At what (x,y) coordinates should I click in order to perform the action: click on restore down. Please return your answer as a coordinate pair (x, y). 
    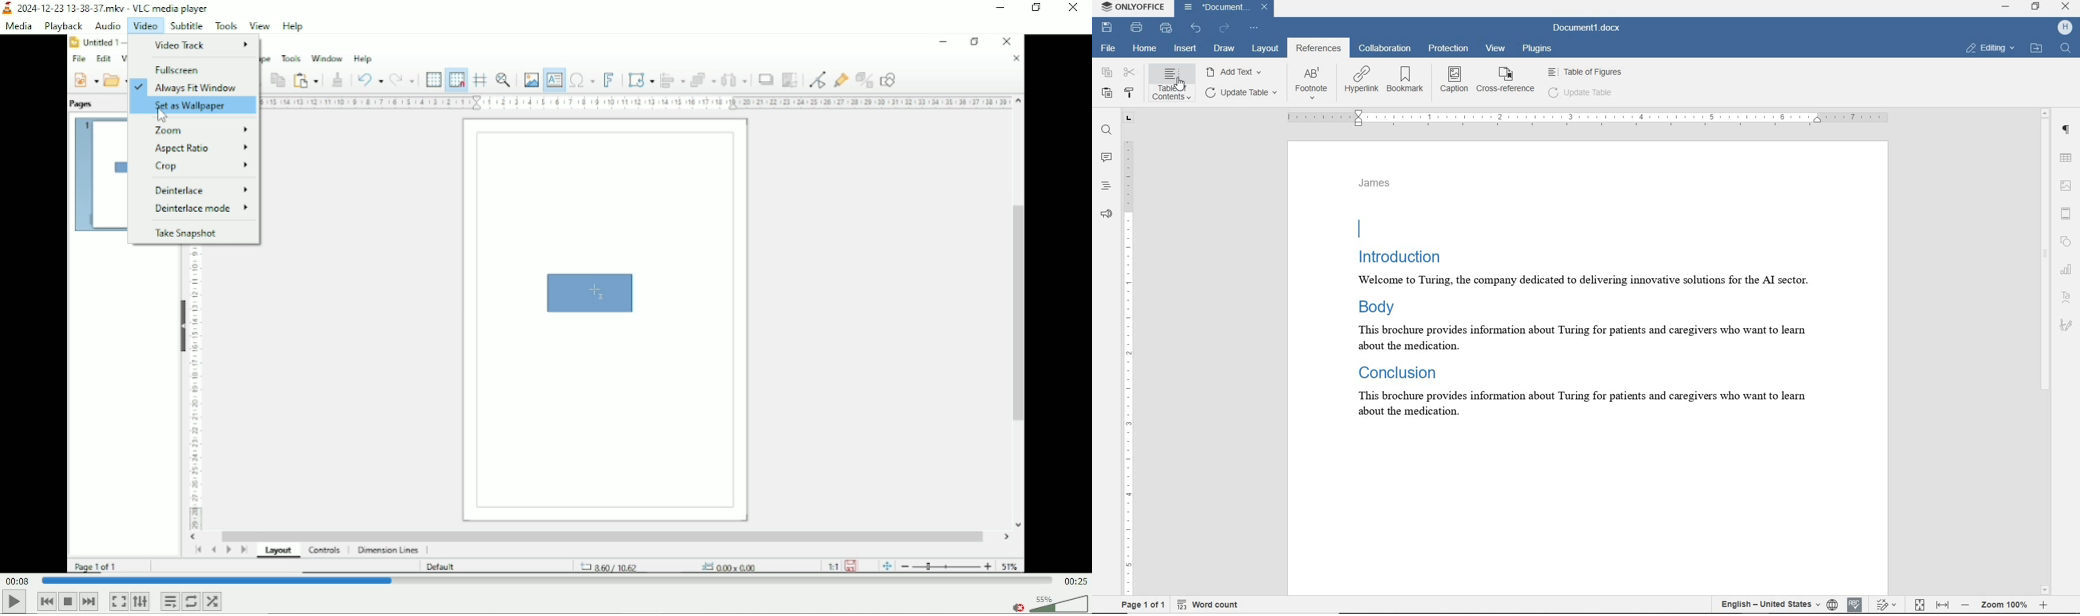
    Looking at the image, I should click on (2036, 8).